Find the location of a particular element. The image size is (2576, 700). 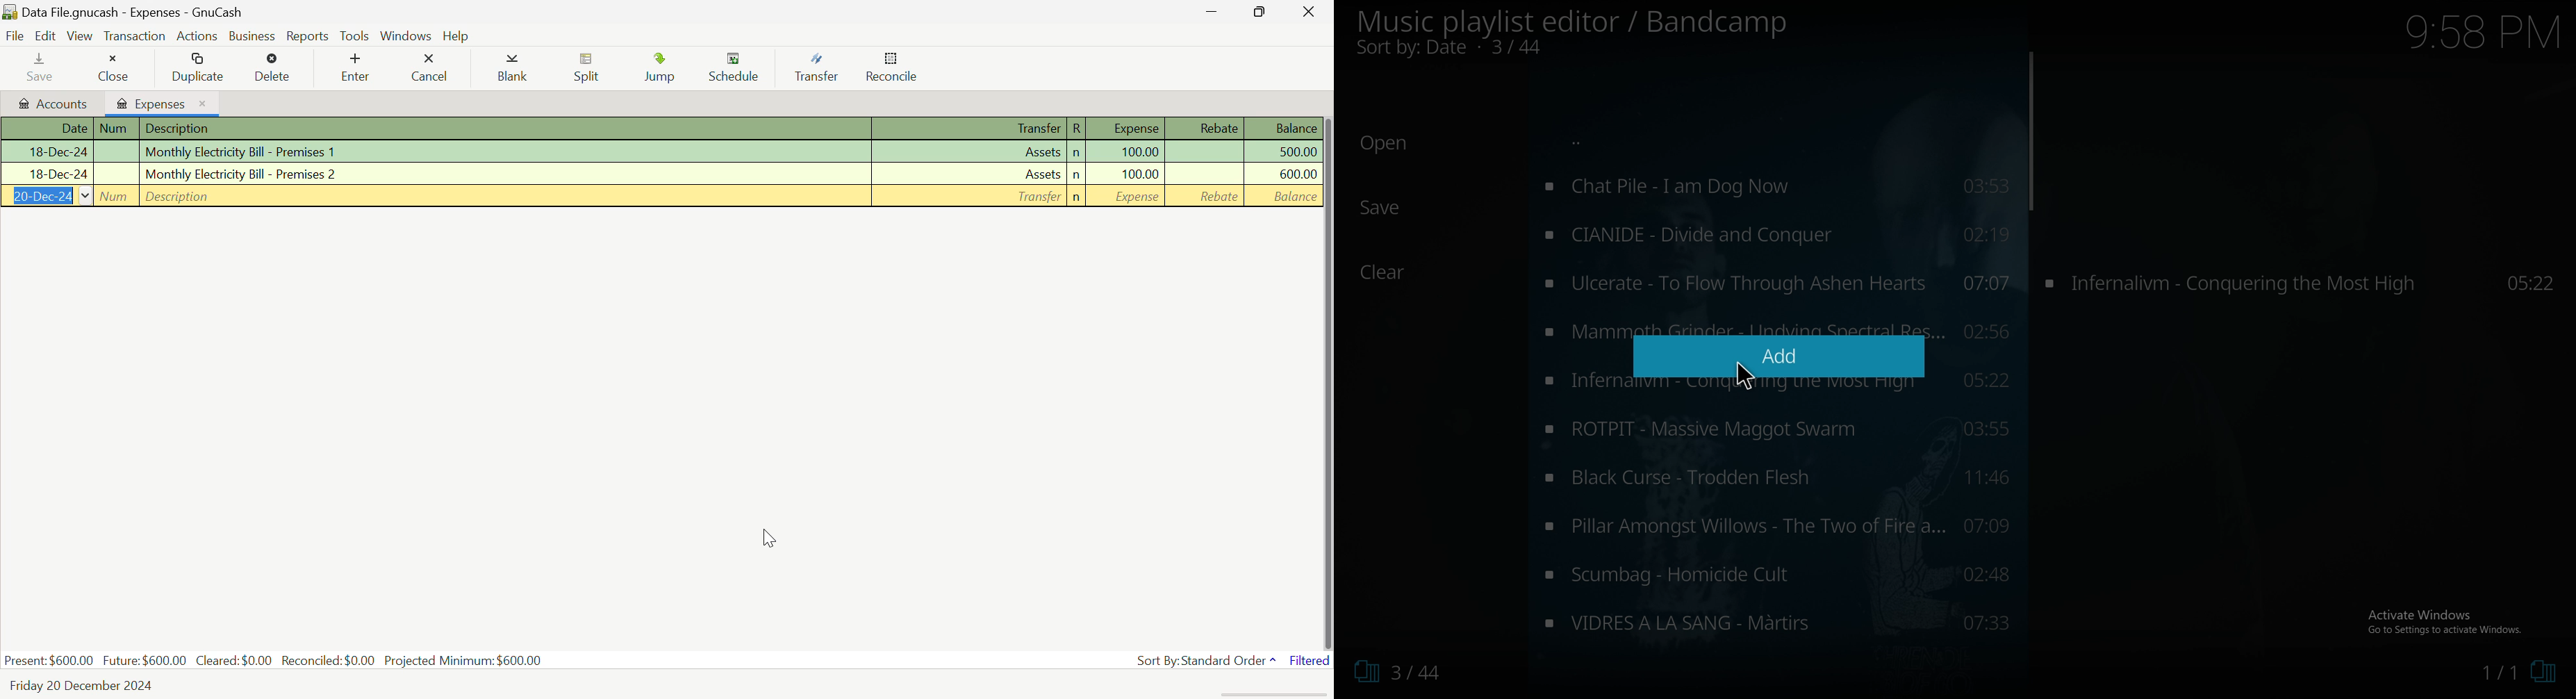

9.58 PM is located at coordinates (2482, 32).